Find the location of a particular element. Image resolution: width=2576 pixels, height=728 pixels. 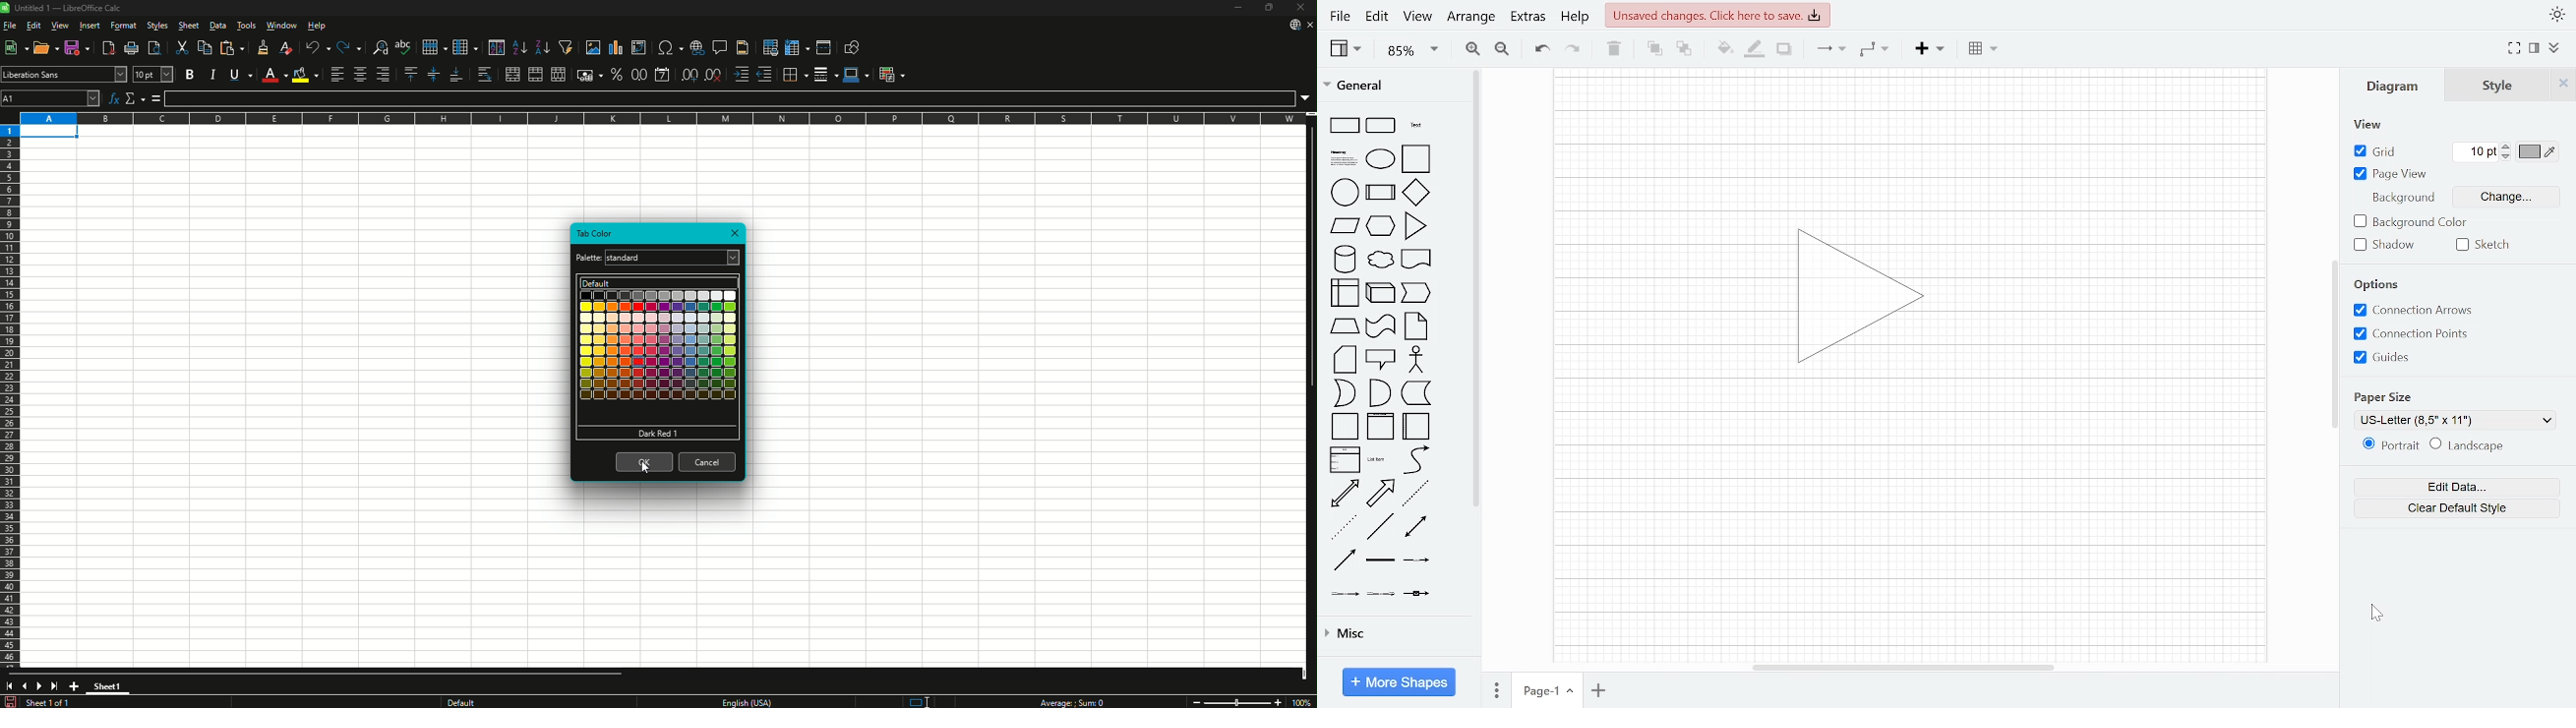

 is located at coordinates (1875, 50).